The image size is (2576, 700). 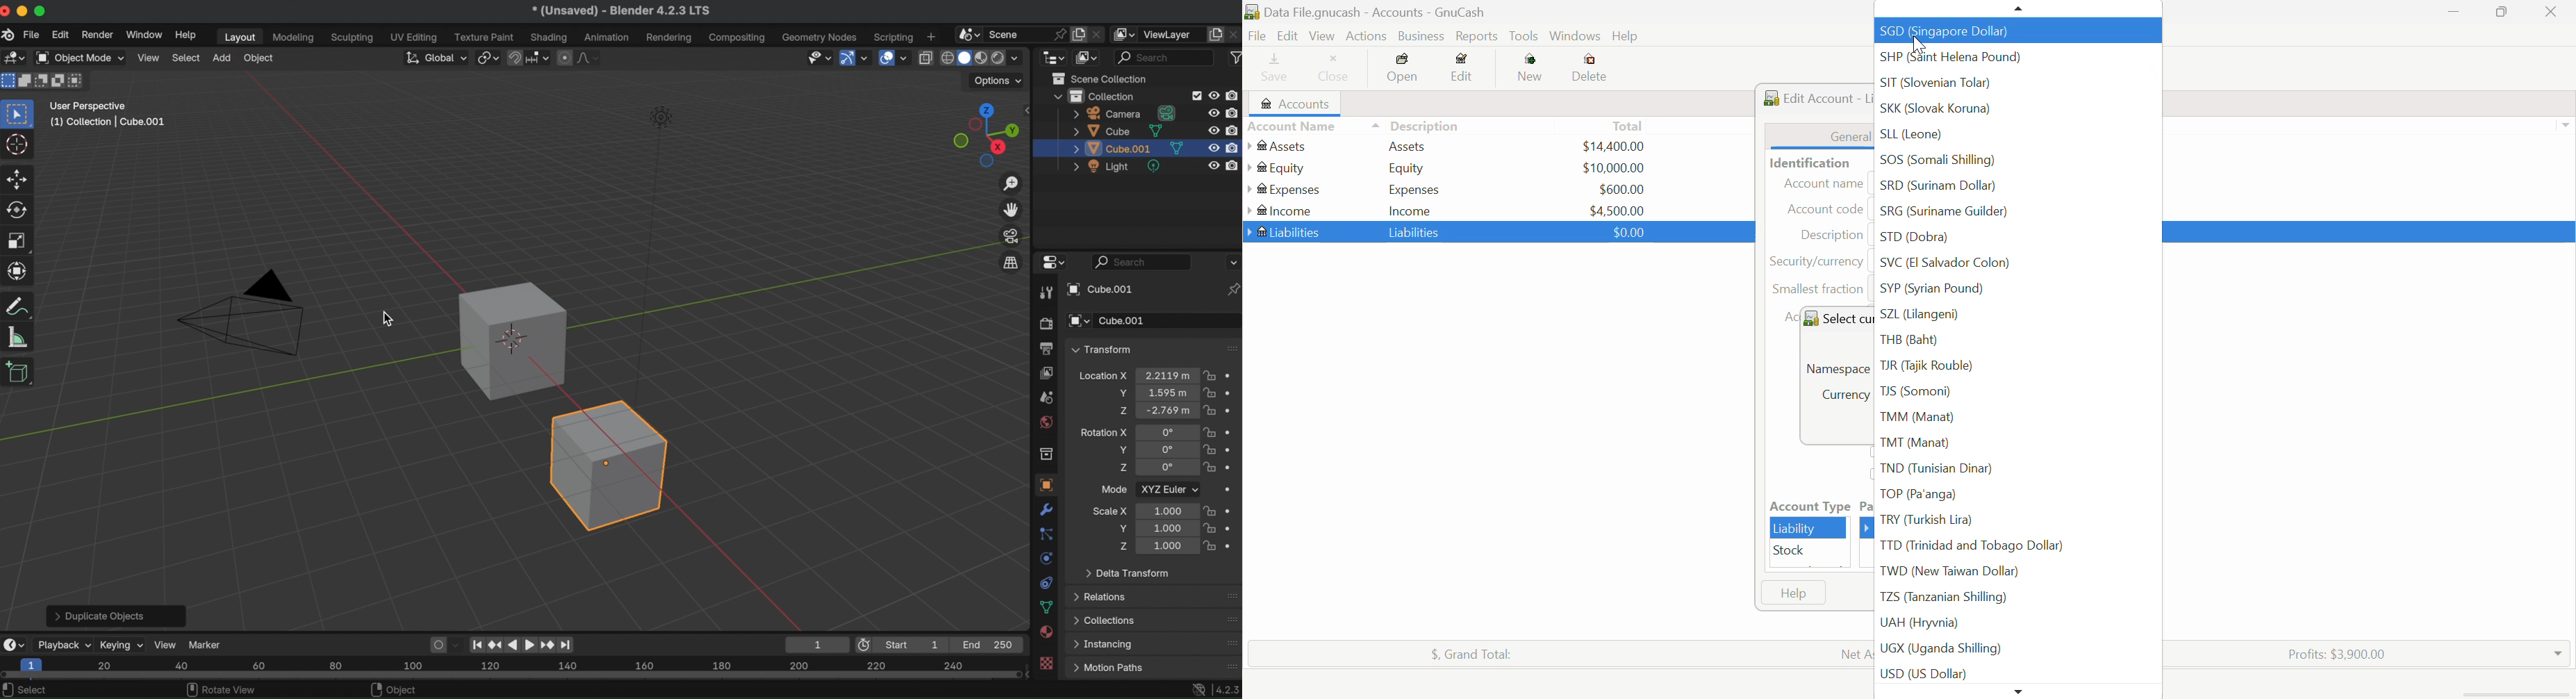 What do you see at coordinates (1214, 94) in the screenshot?
I see `hide in viewport` at bounding box center [1214, 94].